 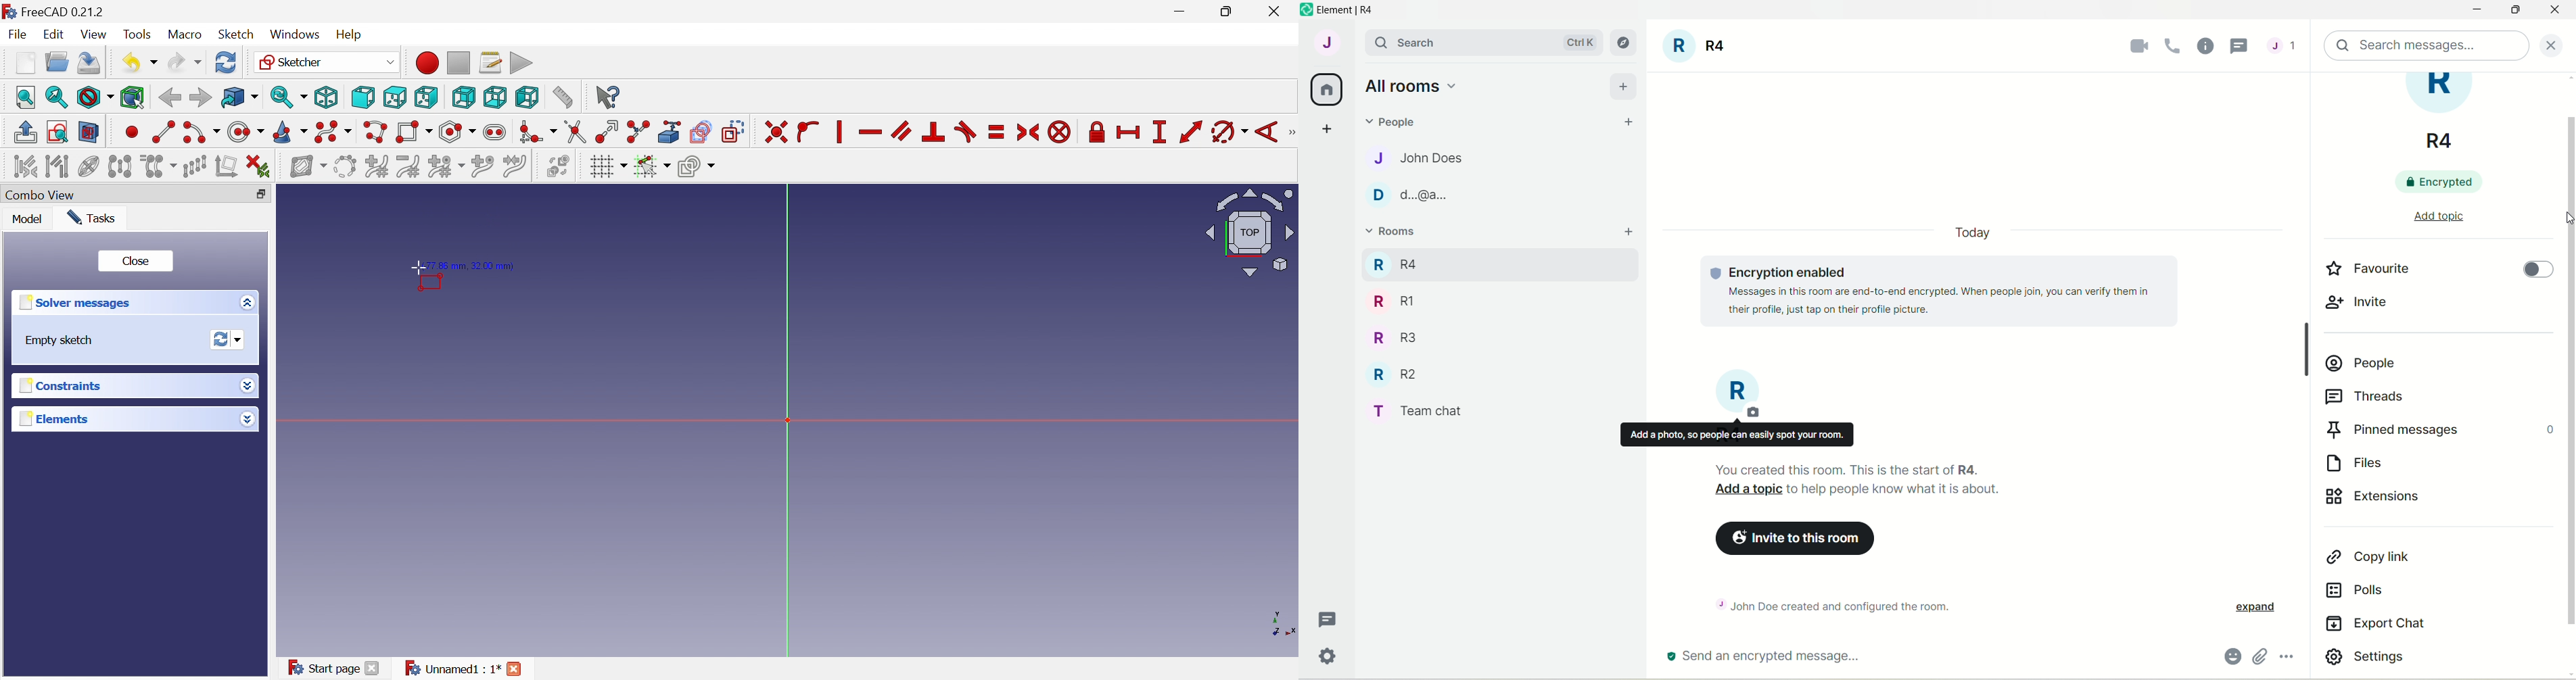 I want to click on Stop macro recording, so click(x=457, y=62).